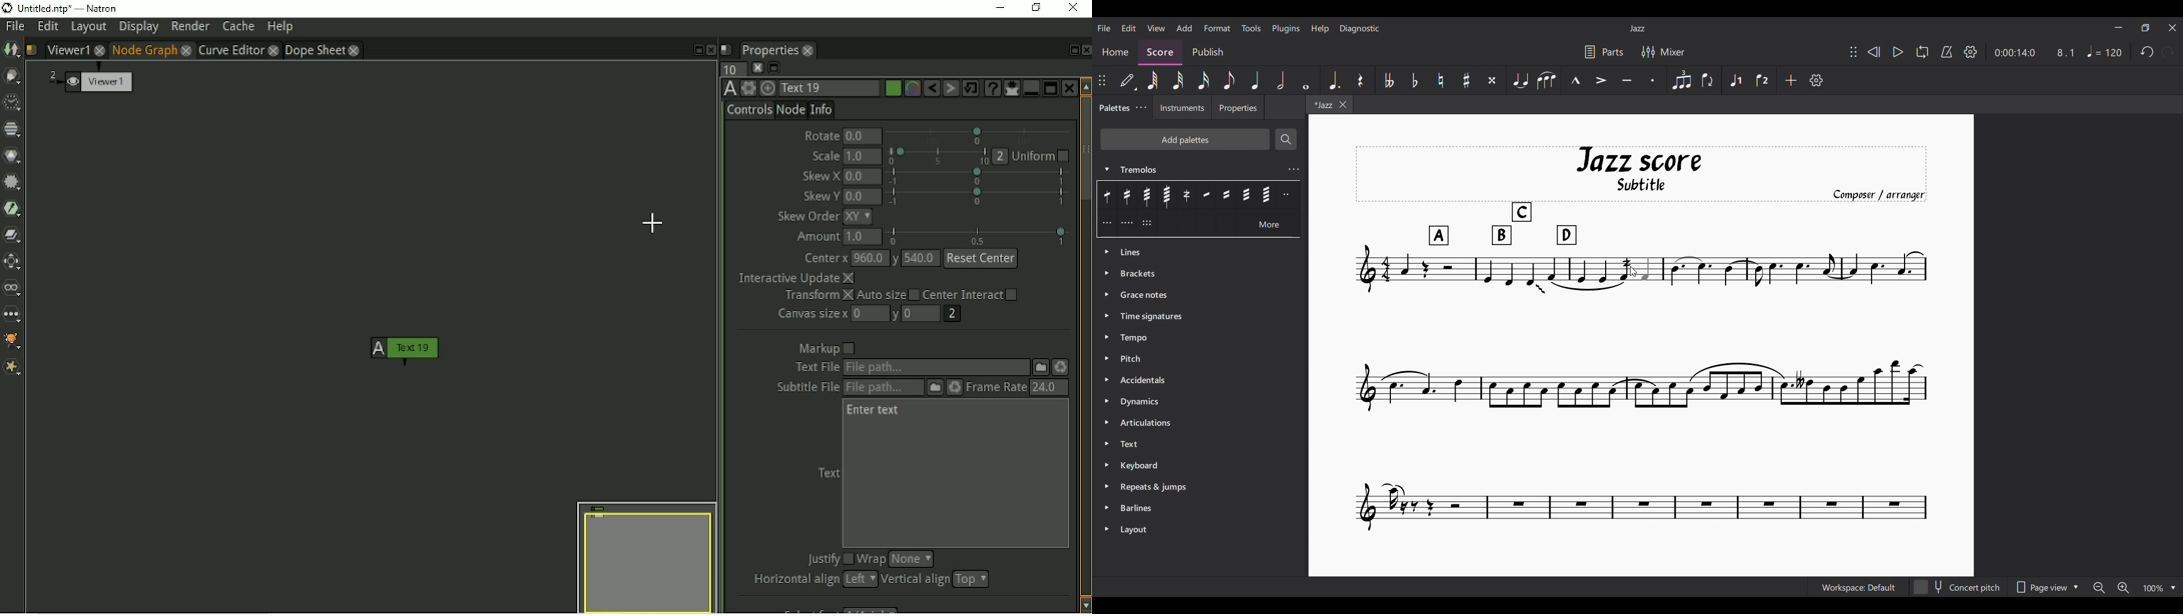 The image size is (2184, 616). What do you see at coordinates (1389, 80) in the screenshot?
I see `Toggle double flat` at bounding box center [1389, 80].